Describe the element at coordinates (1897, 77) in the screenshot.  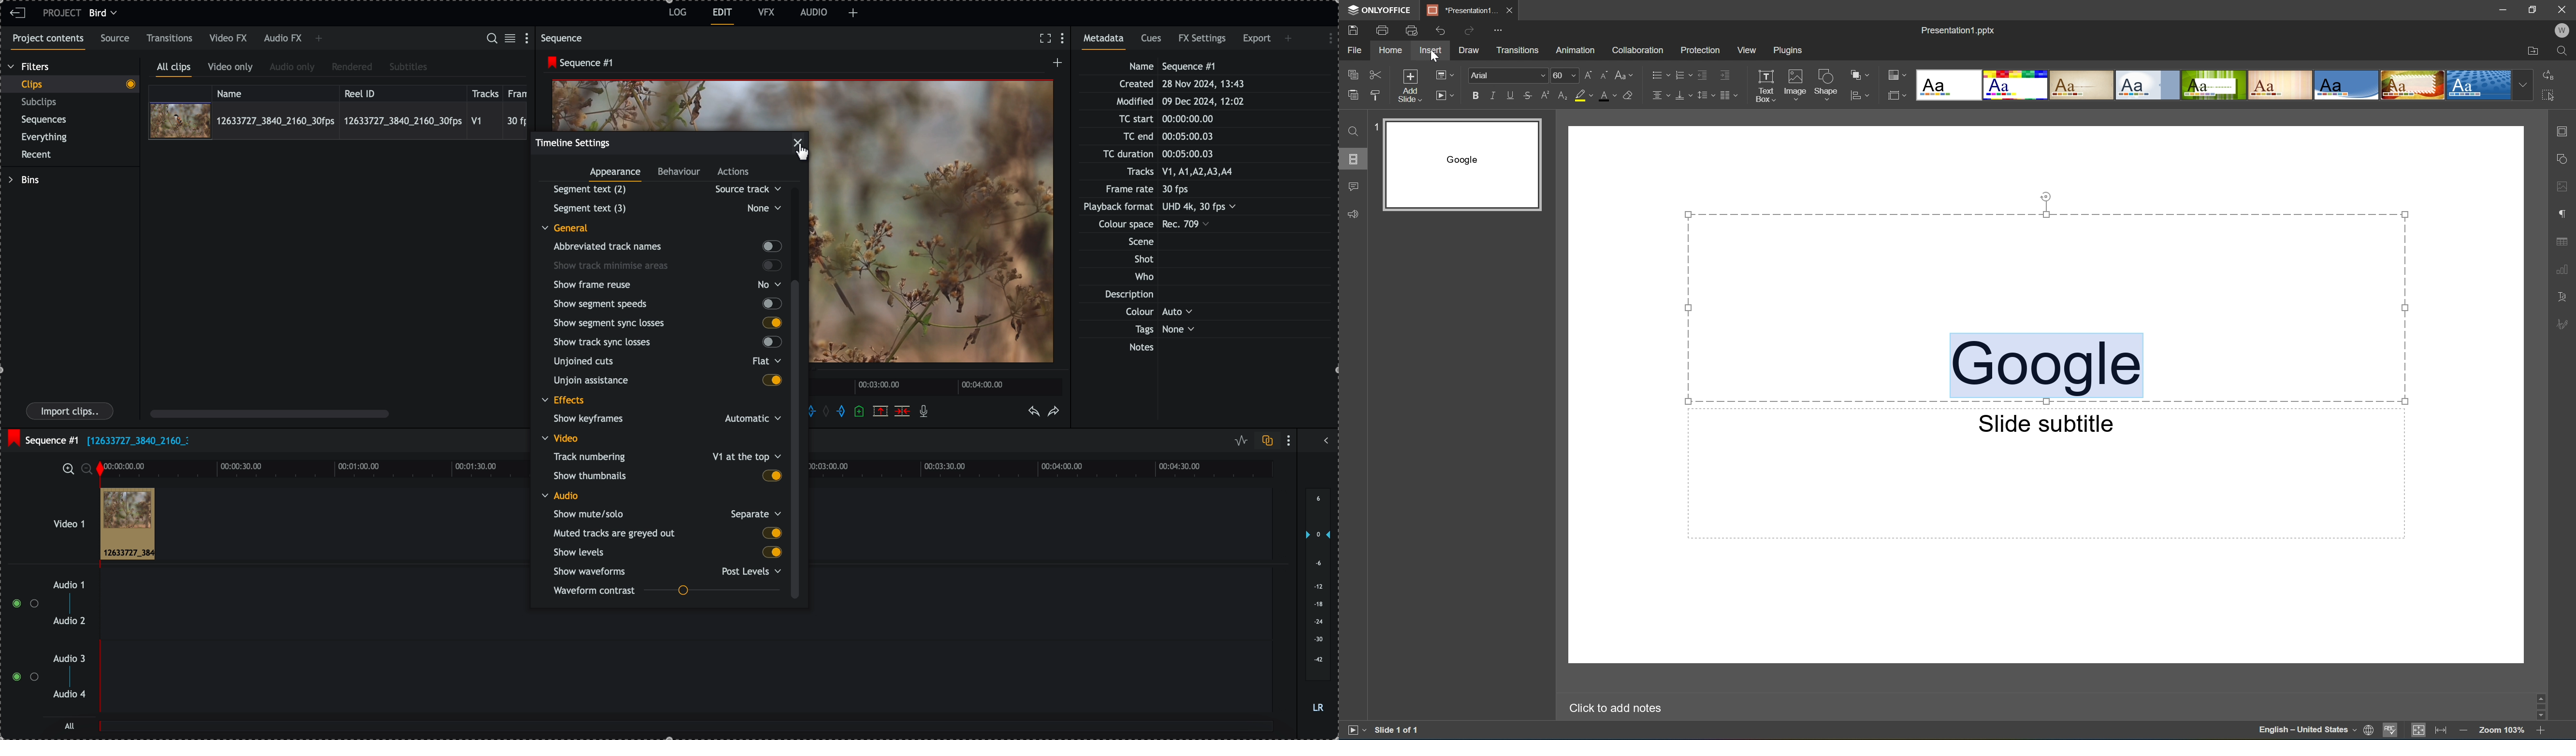
I see `Change color theme` at that location.